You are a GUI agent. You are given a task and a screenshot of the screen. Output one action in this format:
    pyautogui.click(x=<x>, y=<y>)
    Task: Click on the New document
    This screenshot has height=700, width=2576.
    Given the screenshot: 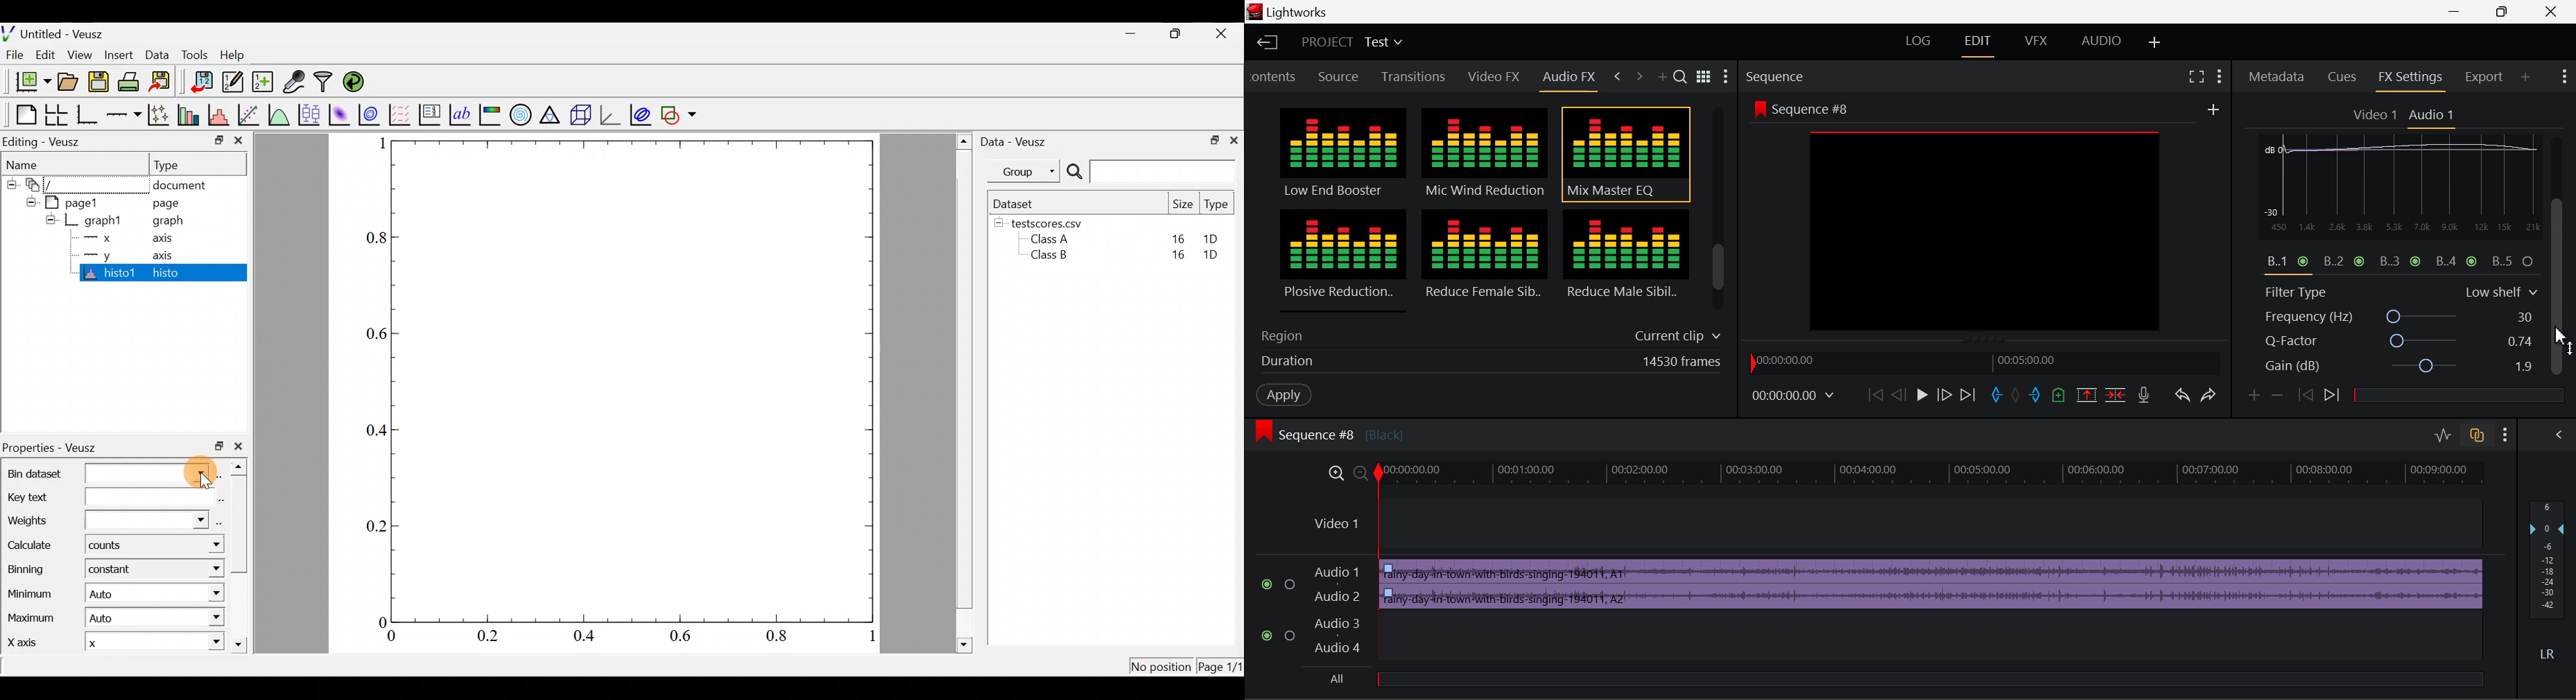 What is the action you would take?
    pyautogui.click(x=27, y=81)
    